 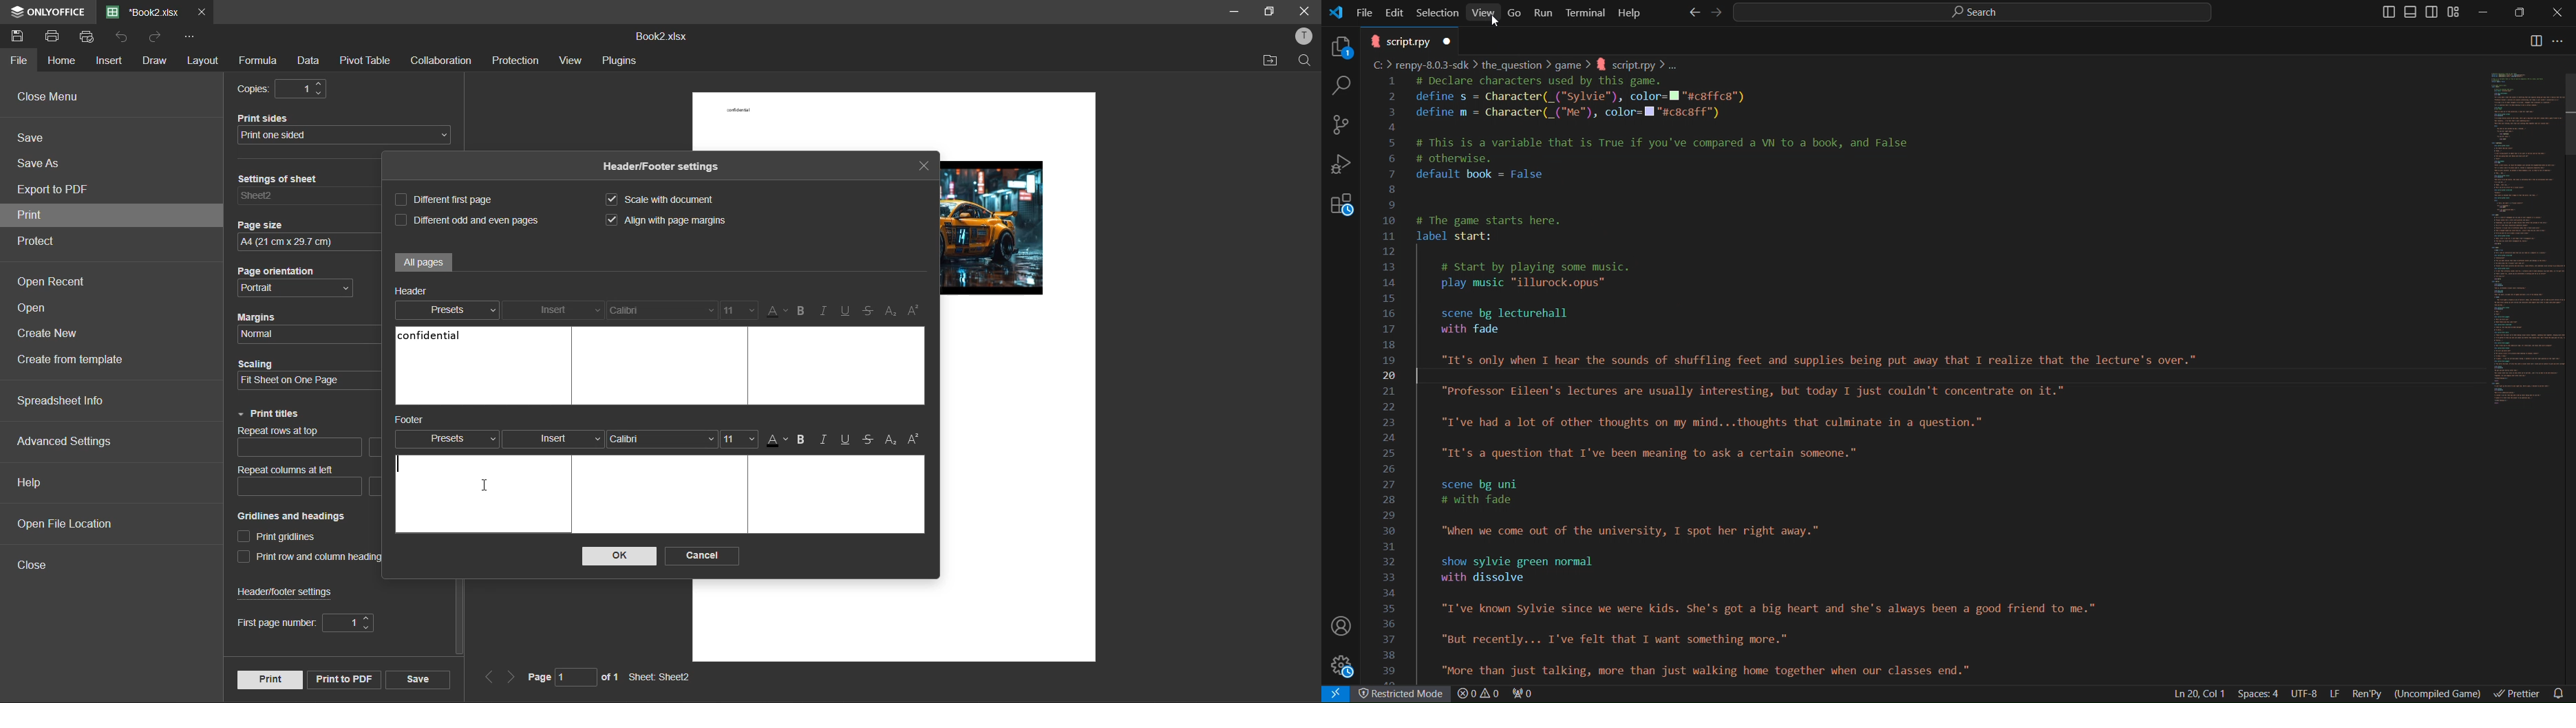 What do you see at coordinates (467, 218) in the screenshot?
I see `different odd and even pages` at bounding box center [467, 218].